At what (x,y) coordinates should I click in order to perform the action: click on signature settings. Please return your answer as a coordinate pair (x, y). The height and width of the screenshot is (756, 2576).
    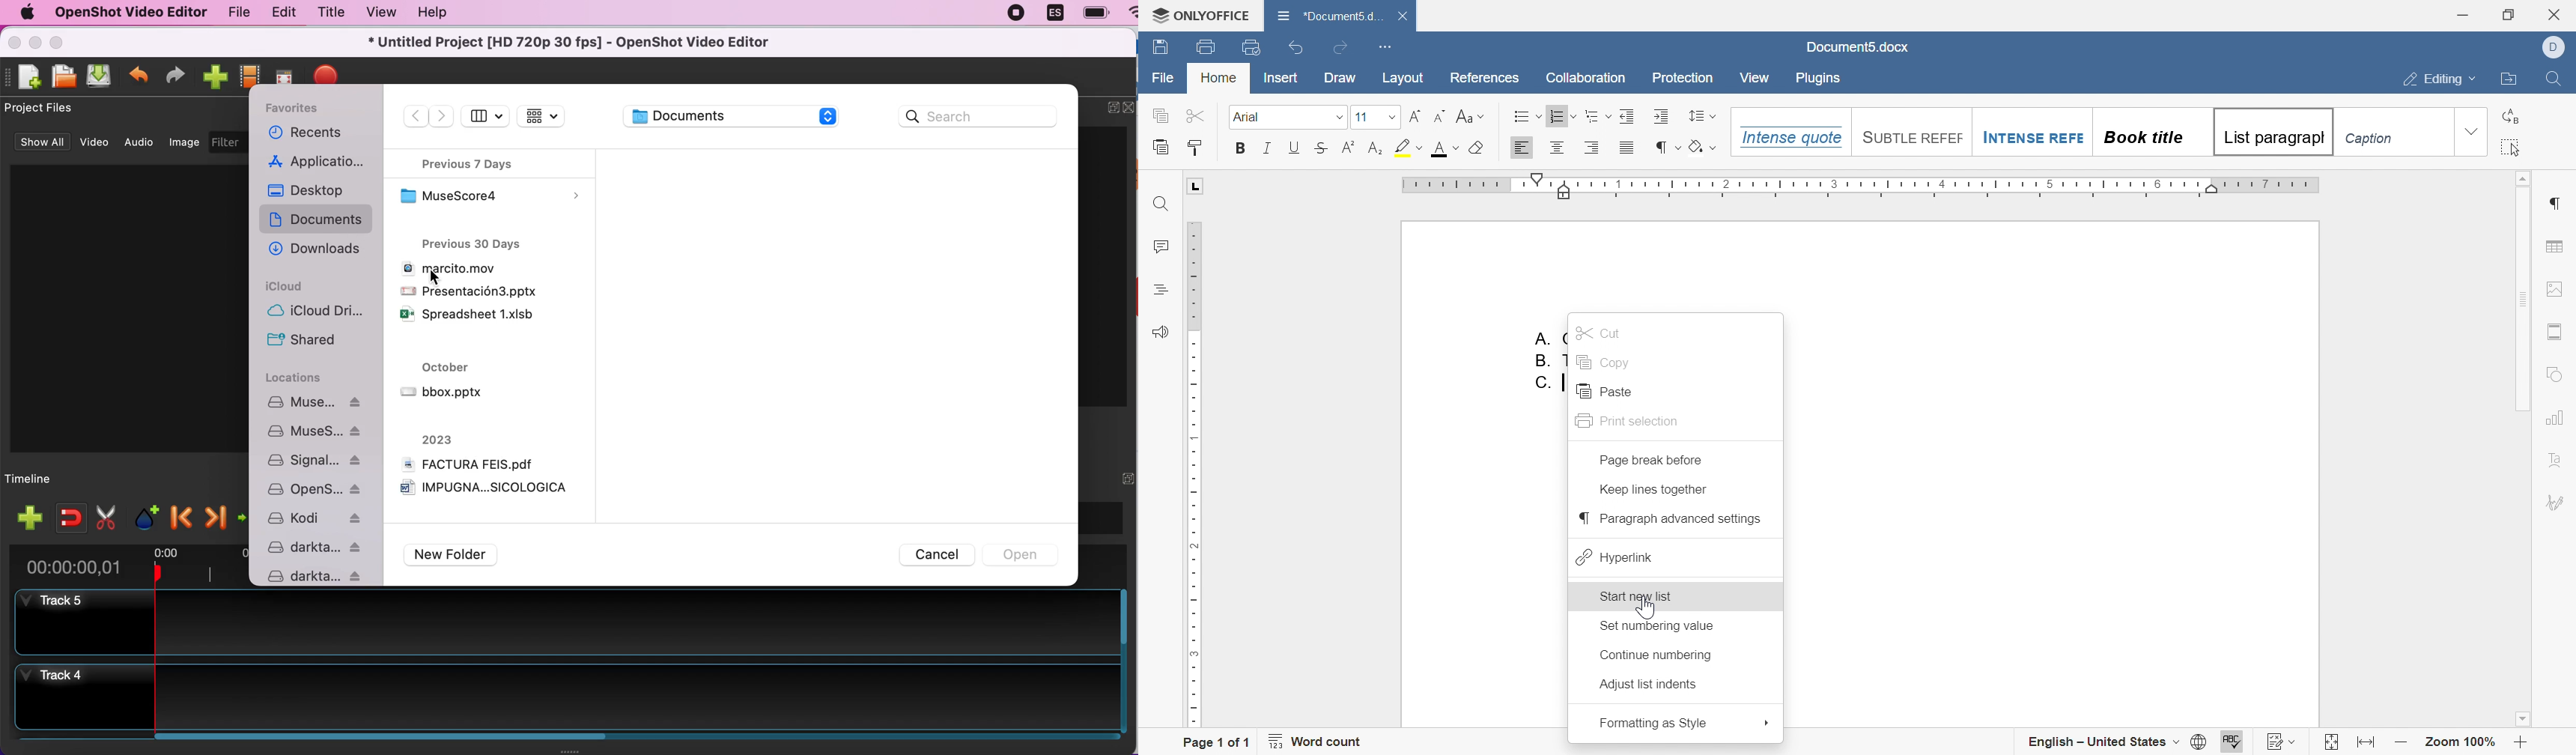
    Looking at the image, I should click on (2557, 502).